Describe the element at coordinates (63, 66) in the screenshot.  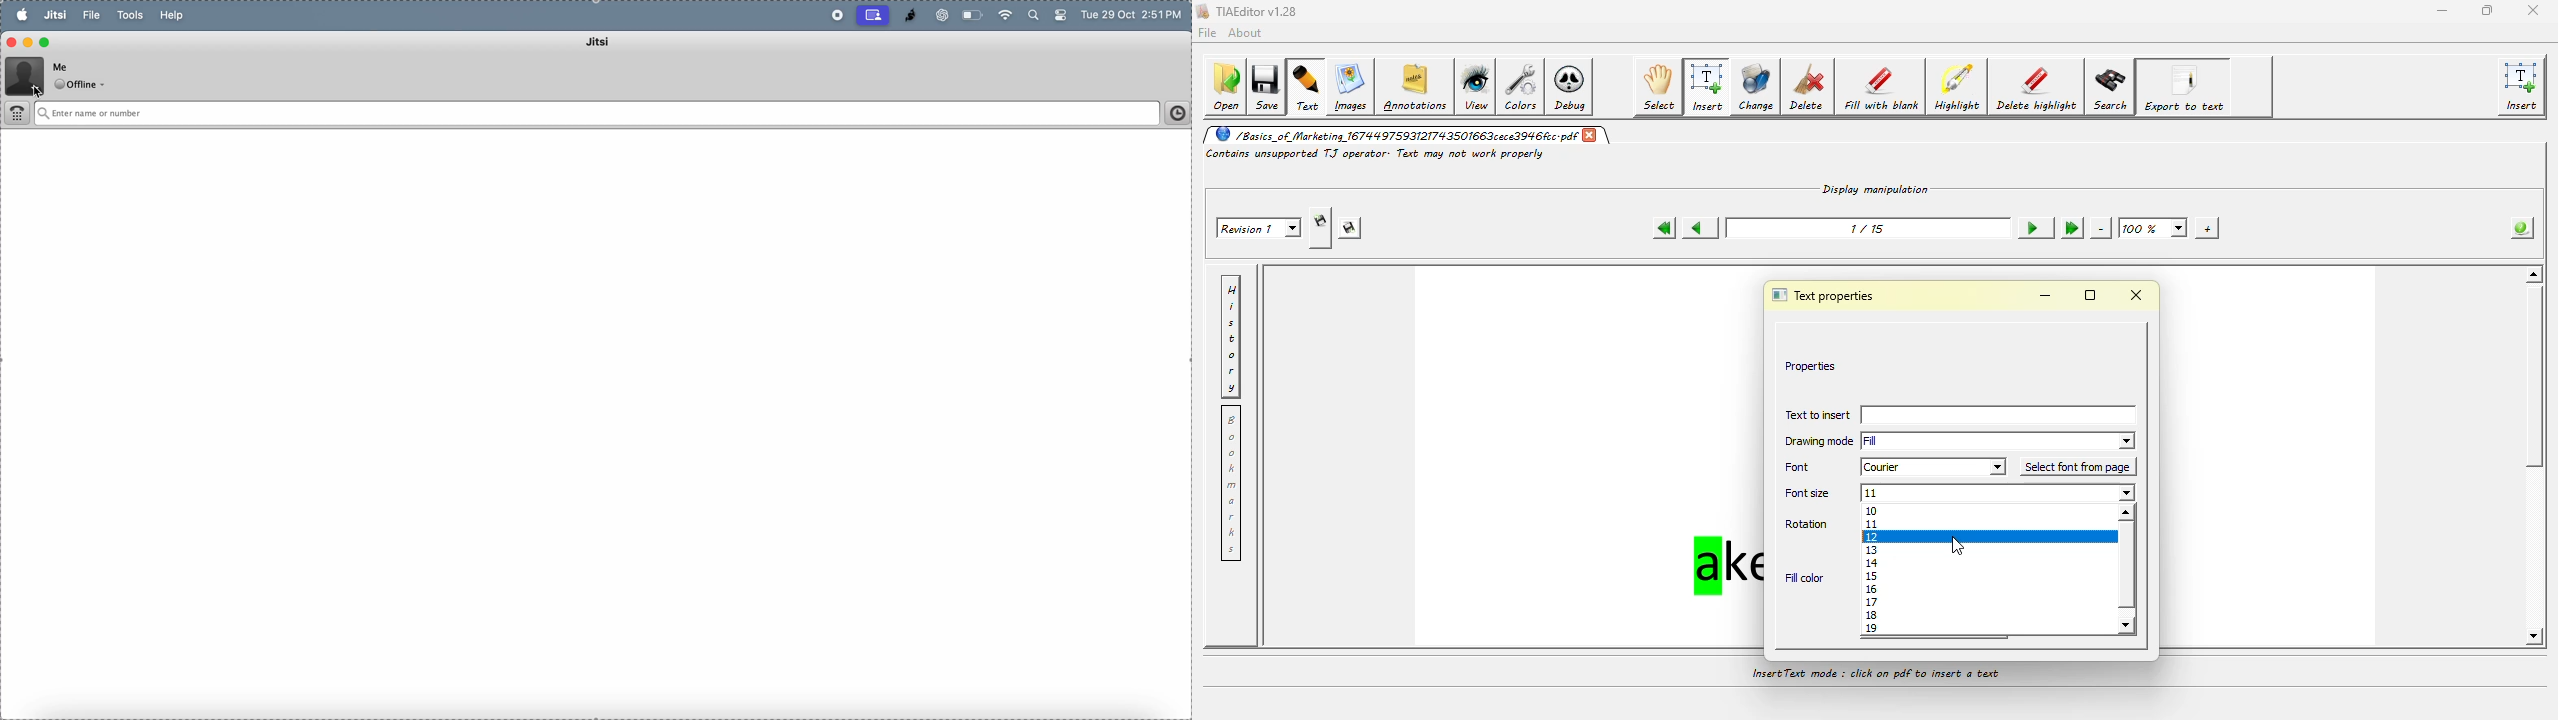
I see `Me` at that location.